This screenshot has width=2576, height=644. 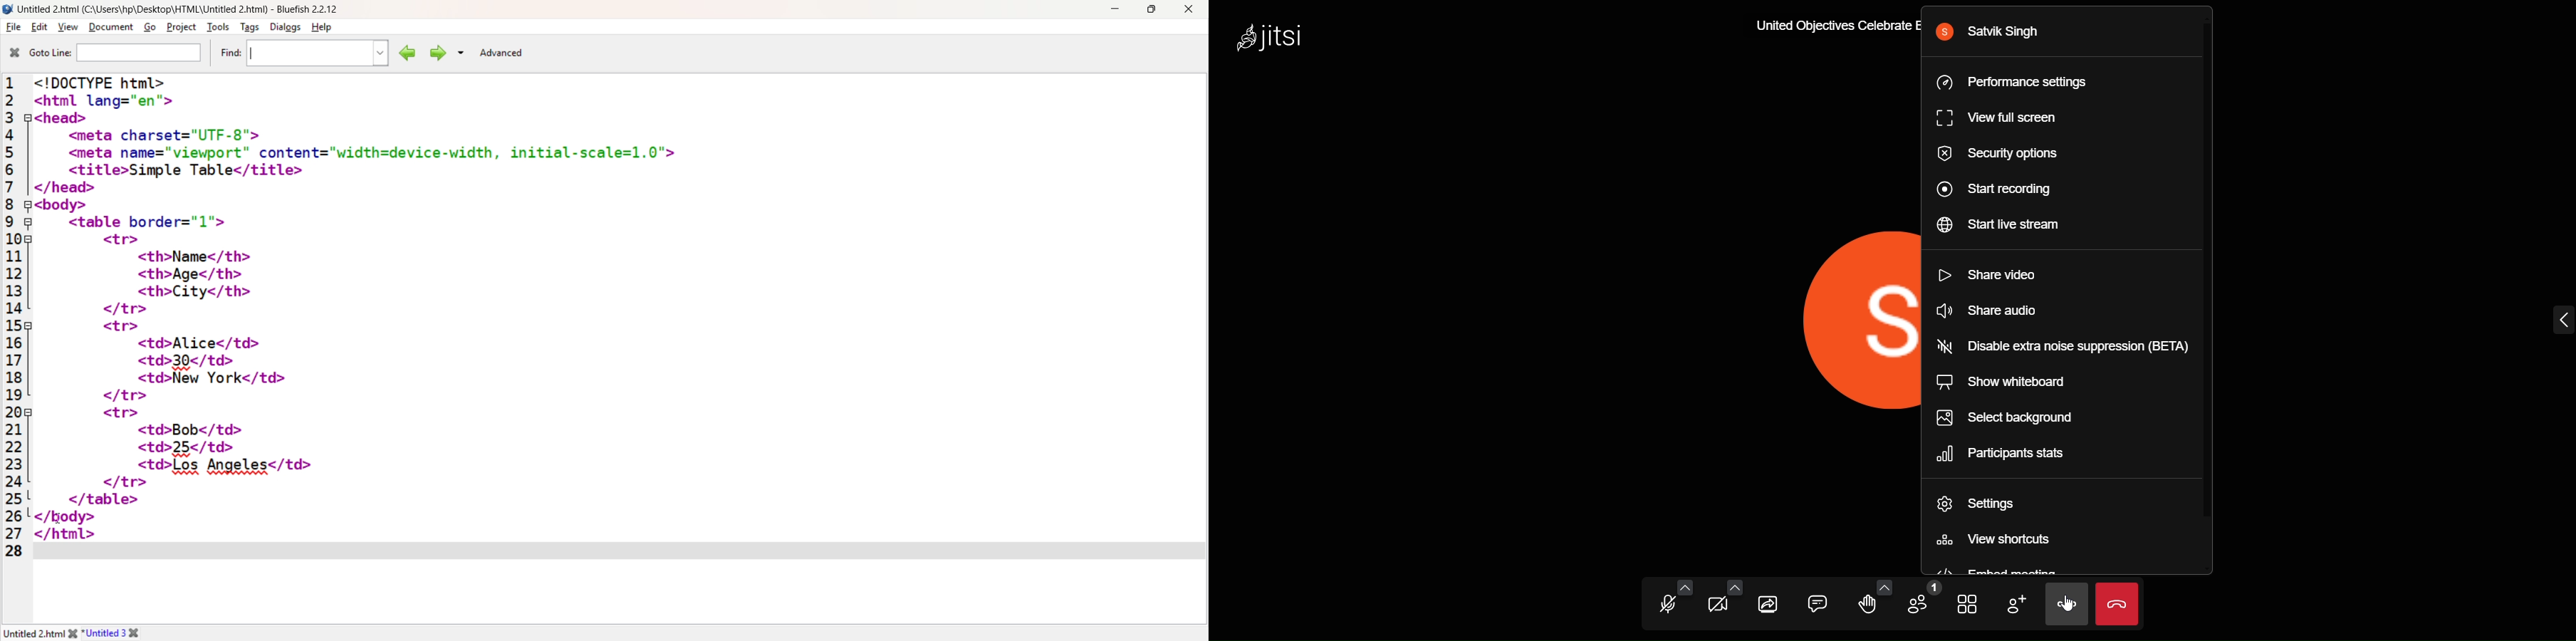 What do you see at coordinates (284, 27) in the screenshot?
I see `Dialogs` at bounding box center [284, 27].